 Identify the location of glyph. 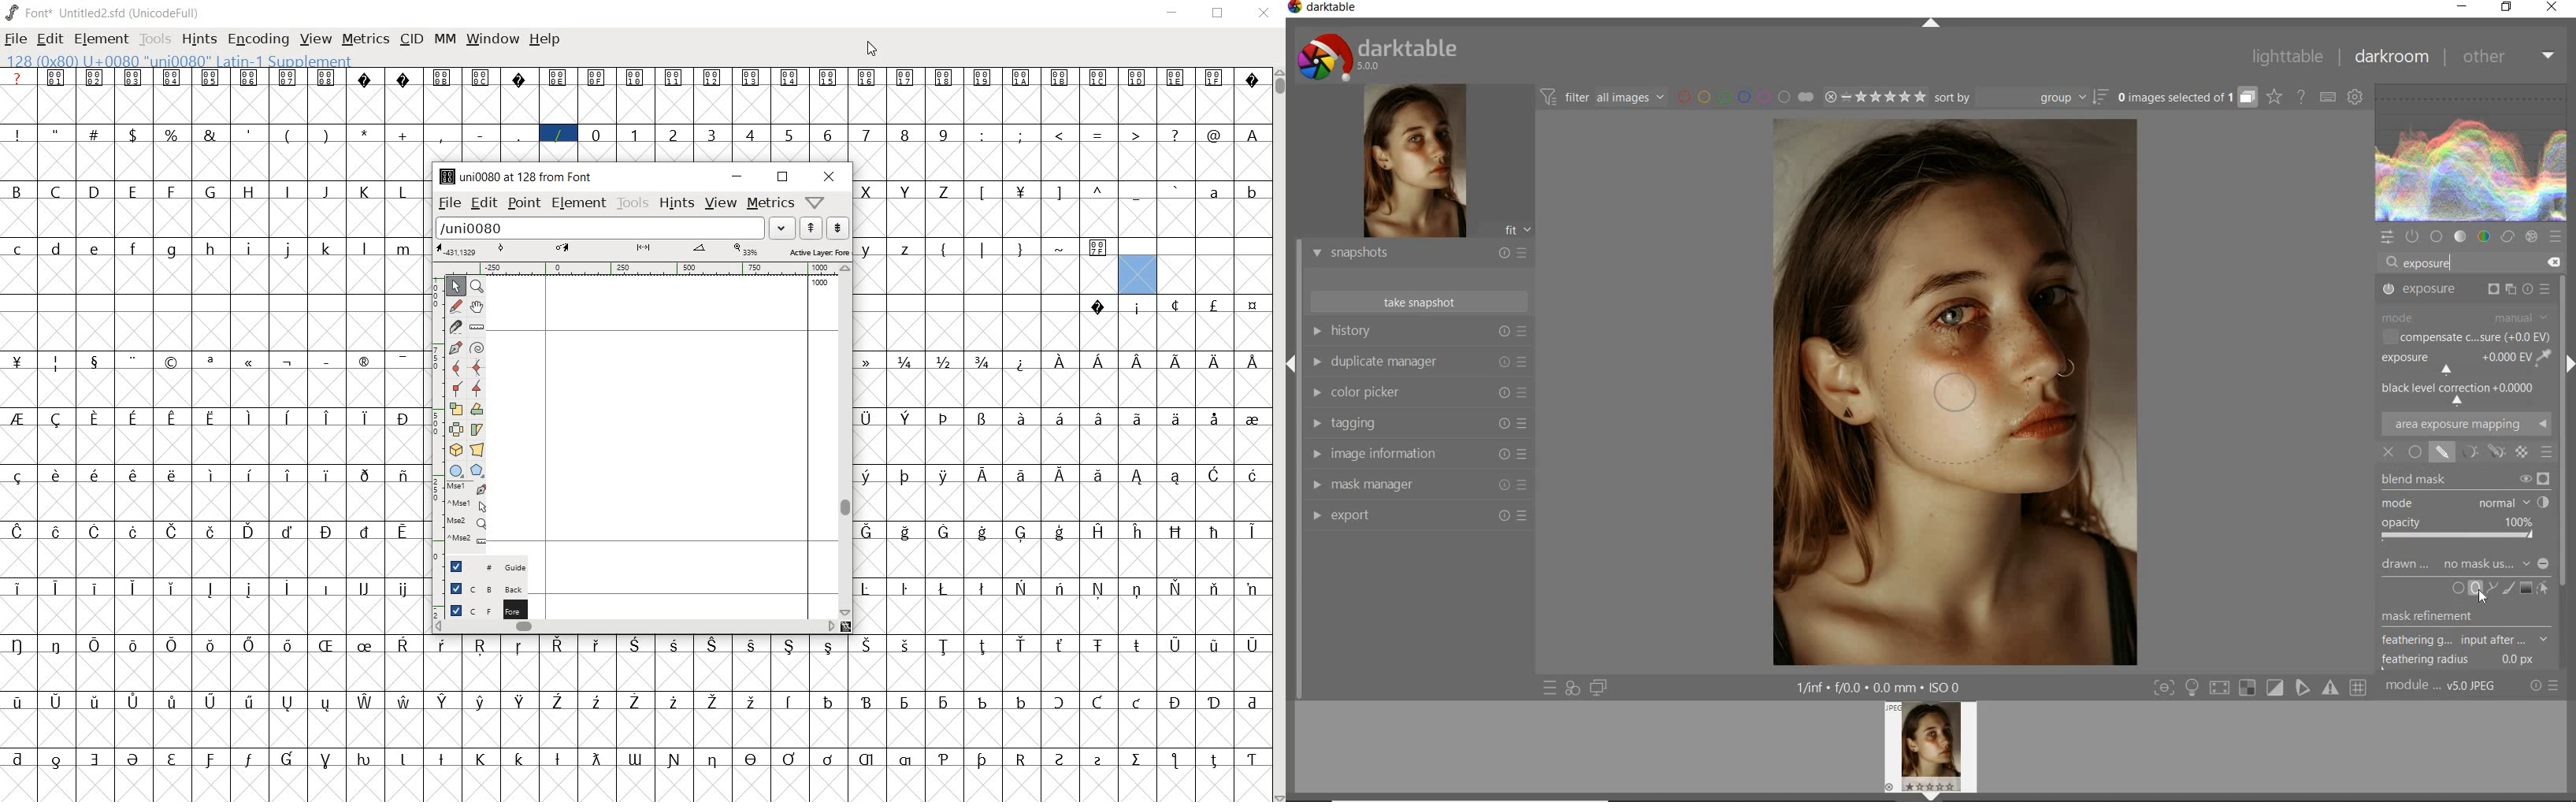
(982, 703).